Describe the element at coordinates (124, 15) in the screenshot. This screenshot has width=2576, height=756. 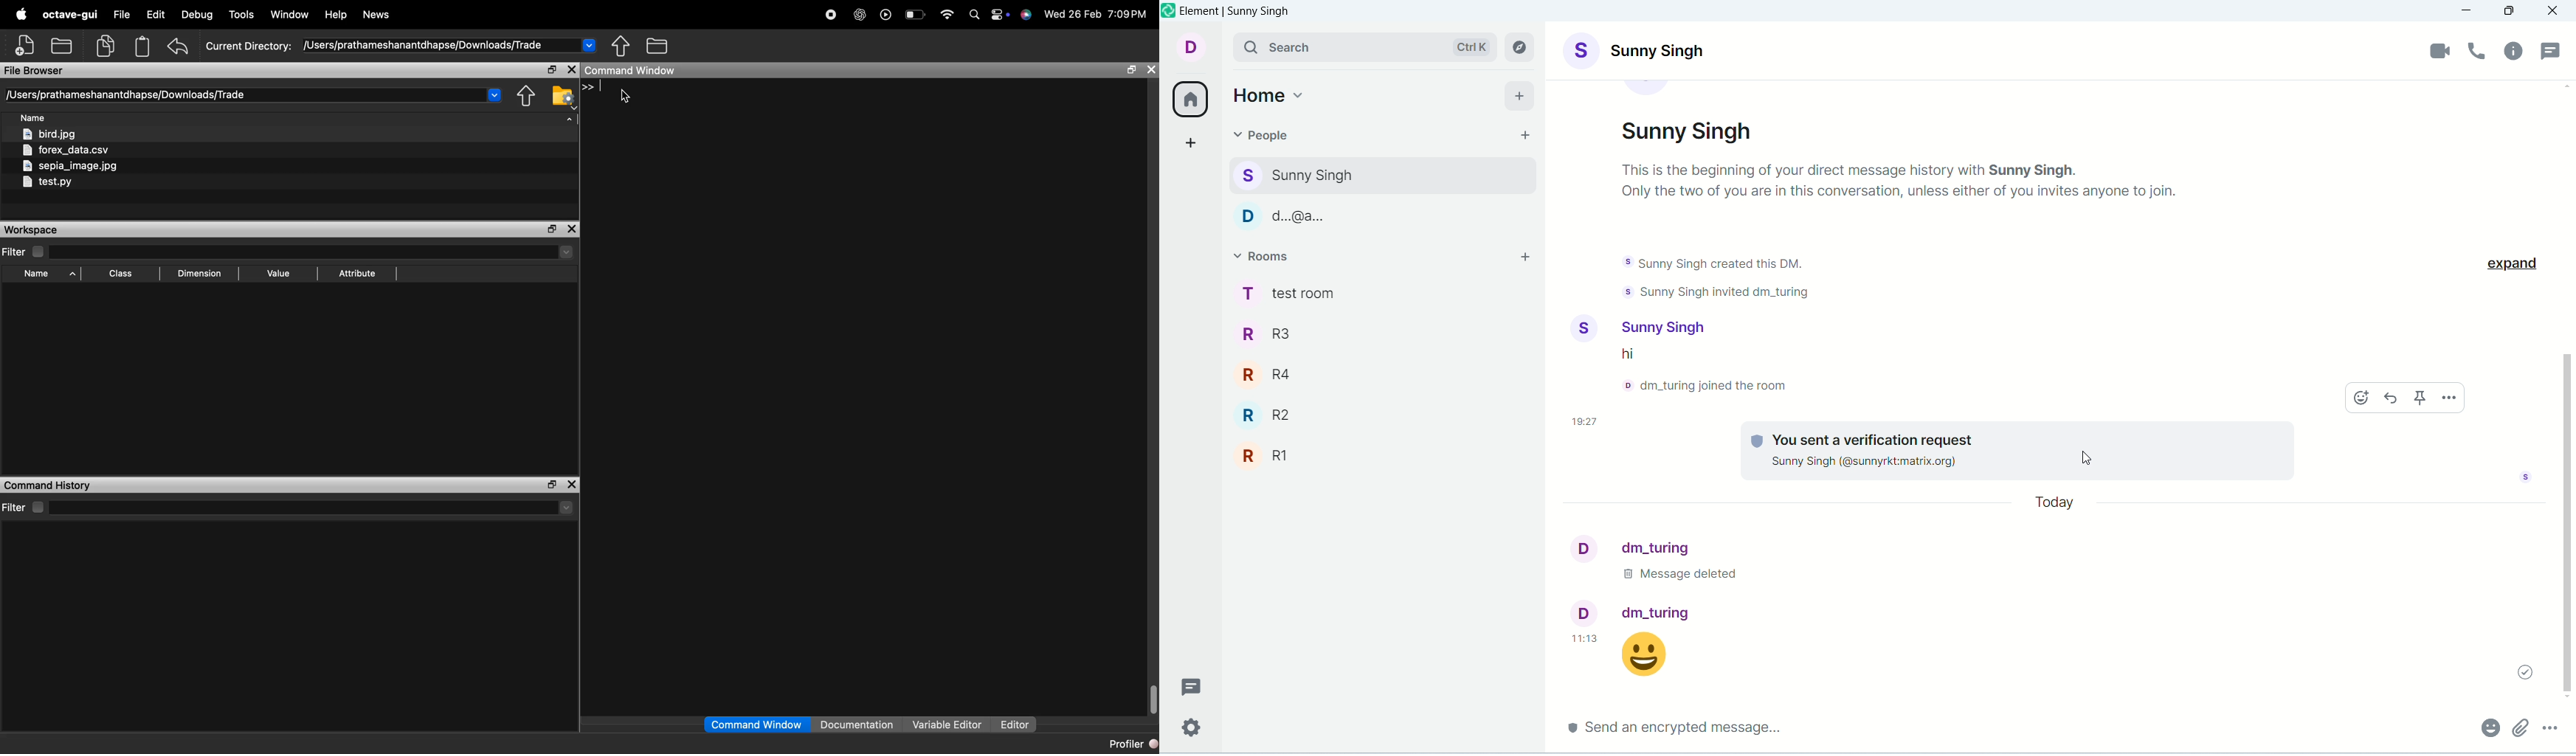
I see `file` at that location.